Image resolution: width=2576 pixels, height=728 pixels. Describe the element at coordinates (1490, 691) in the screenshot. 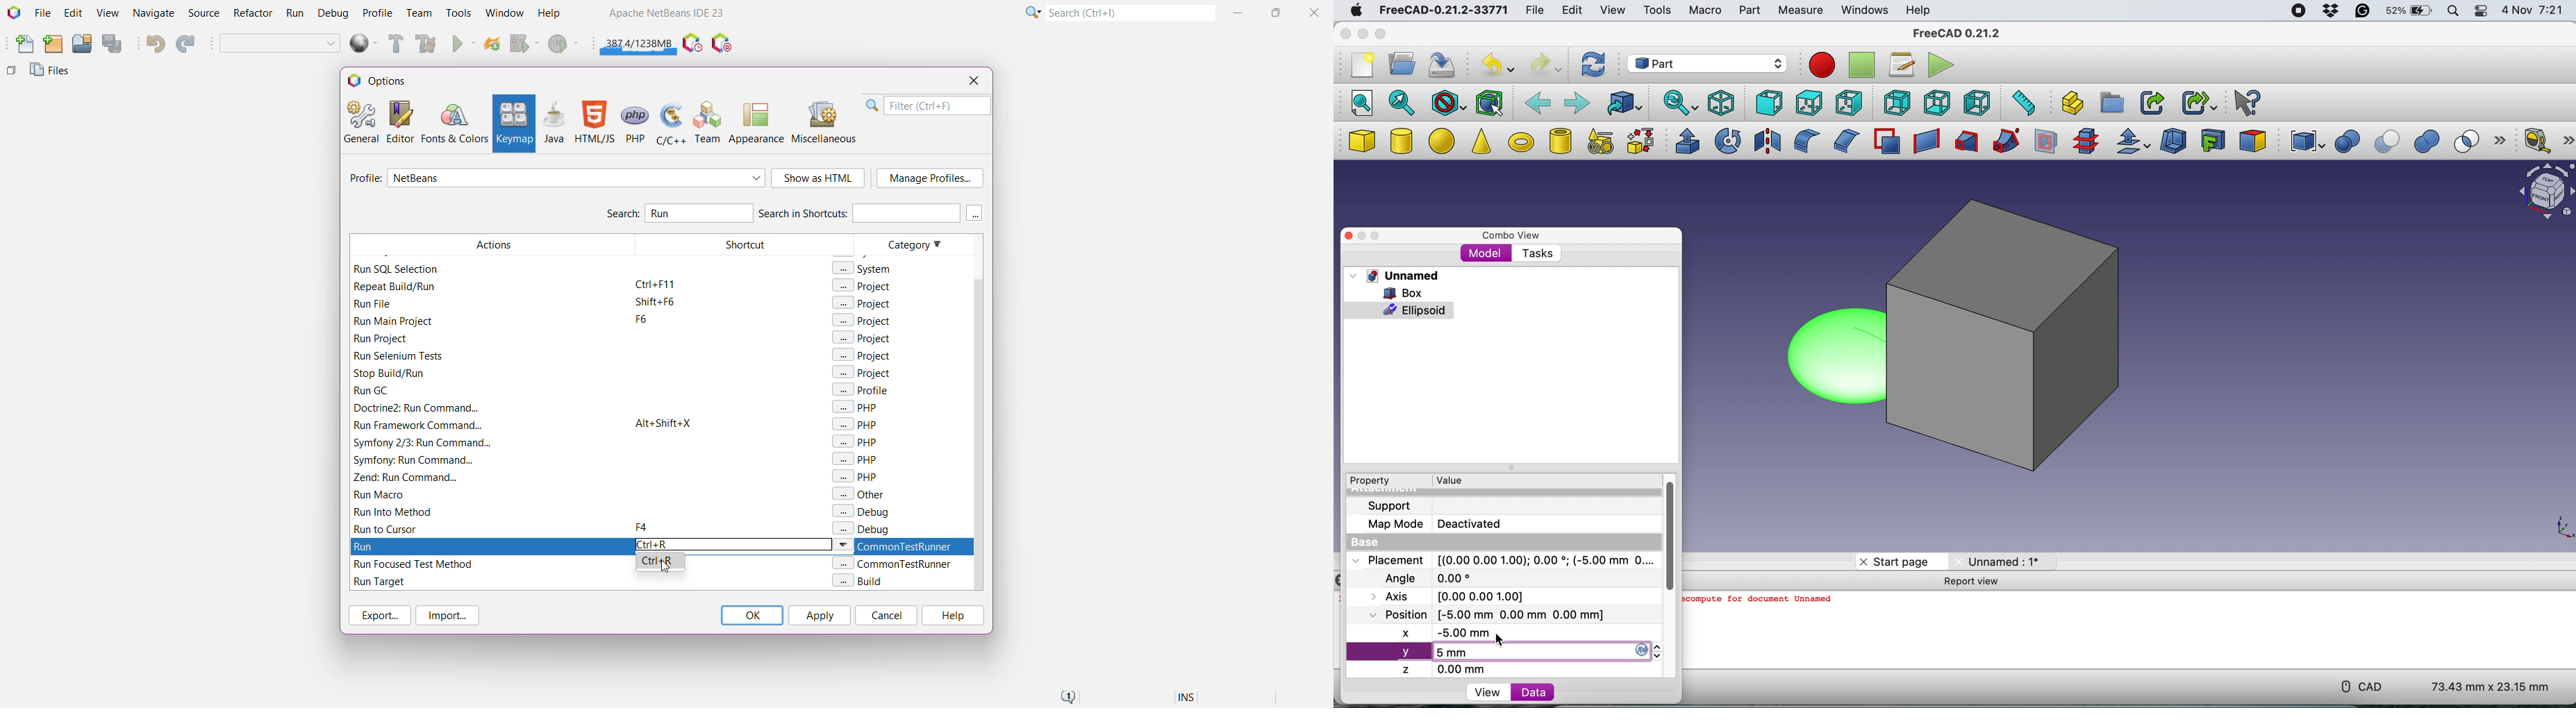

I see `view` at that location.